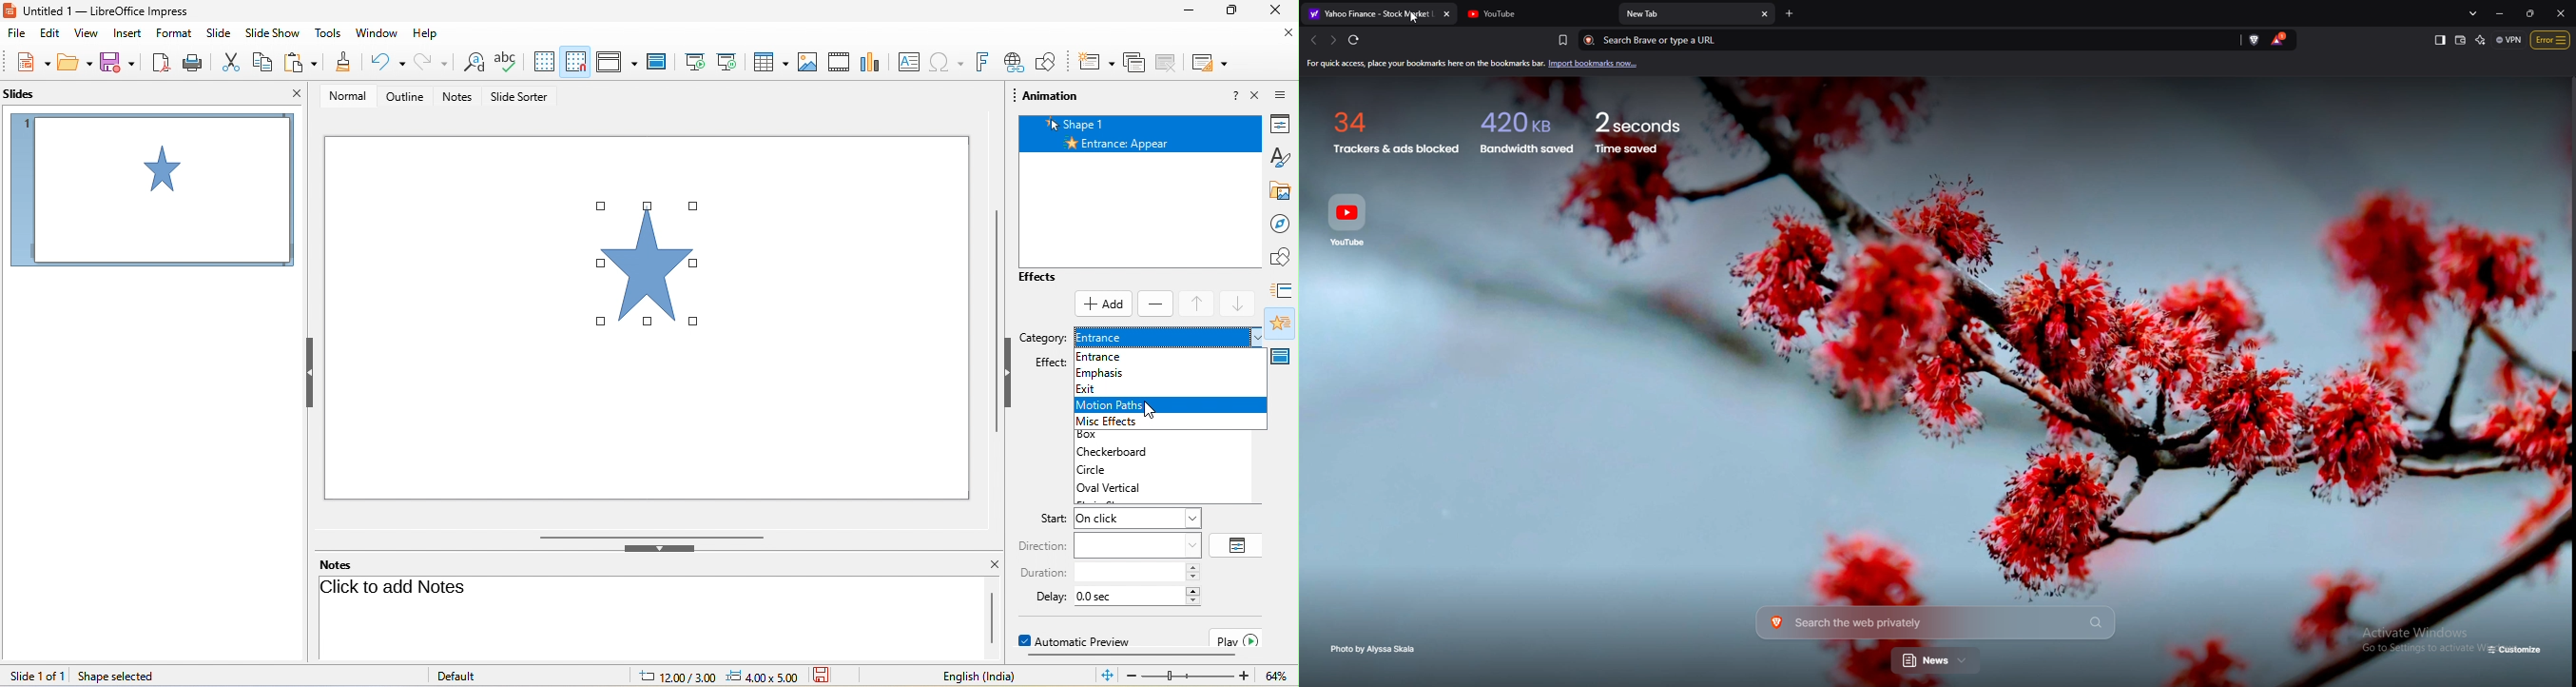 The height and width of the screenshot is (700, 2576). What do you see at coordinates (1190, 677) in the screenshot?
I see `zoom` at bounding box center [1190, 677].